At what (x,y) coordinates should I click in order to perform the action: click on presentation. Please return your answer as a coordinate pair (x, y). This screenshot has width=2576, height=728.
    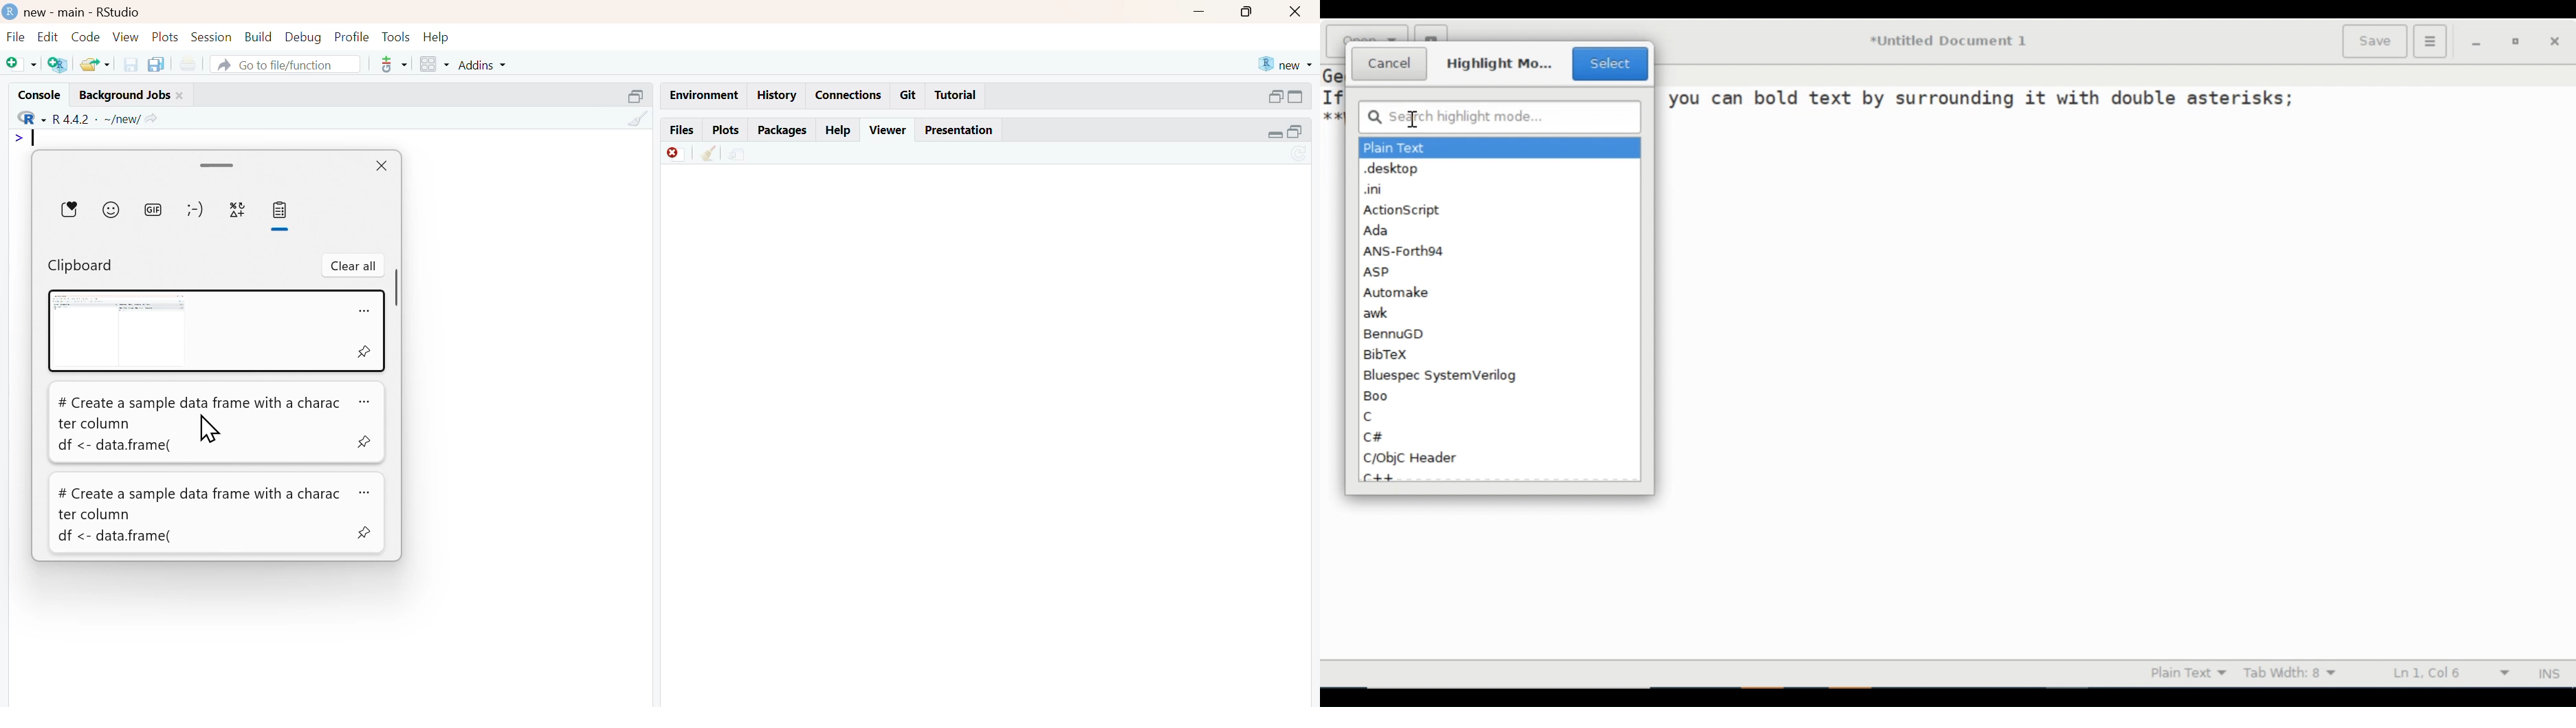
    Looking at the image, I should click on (957, 130).